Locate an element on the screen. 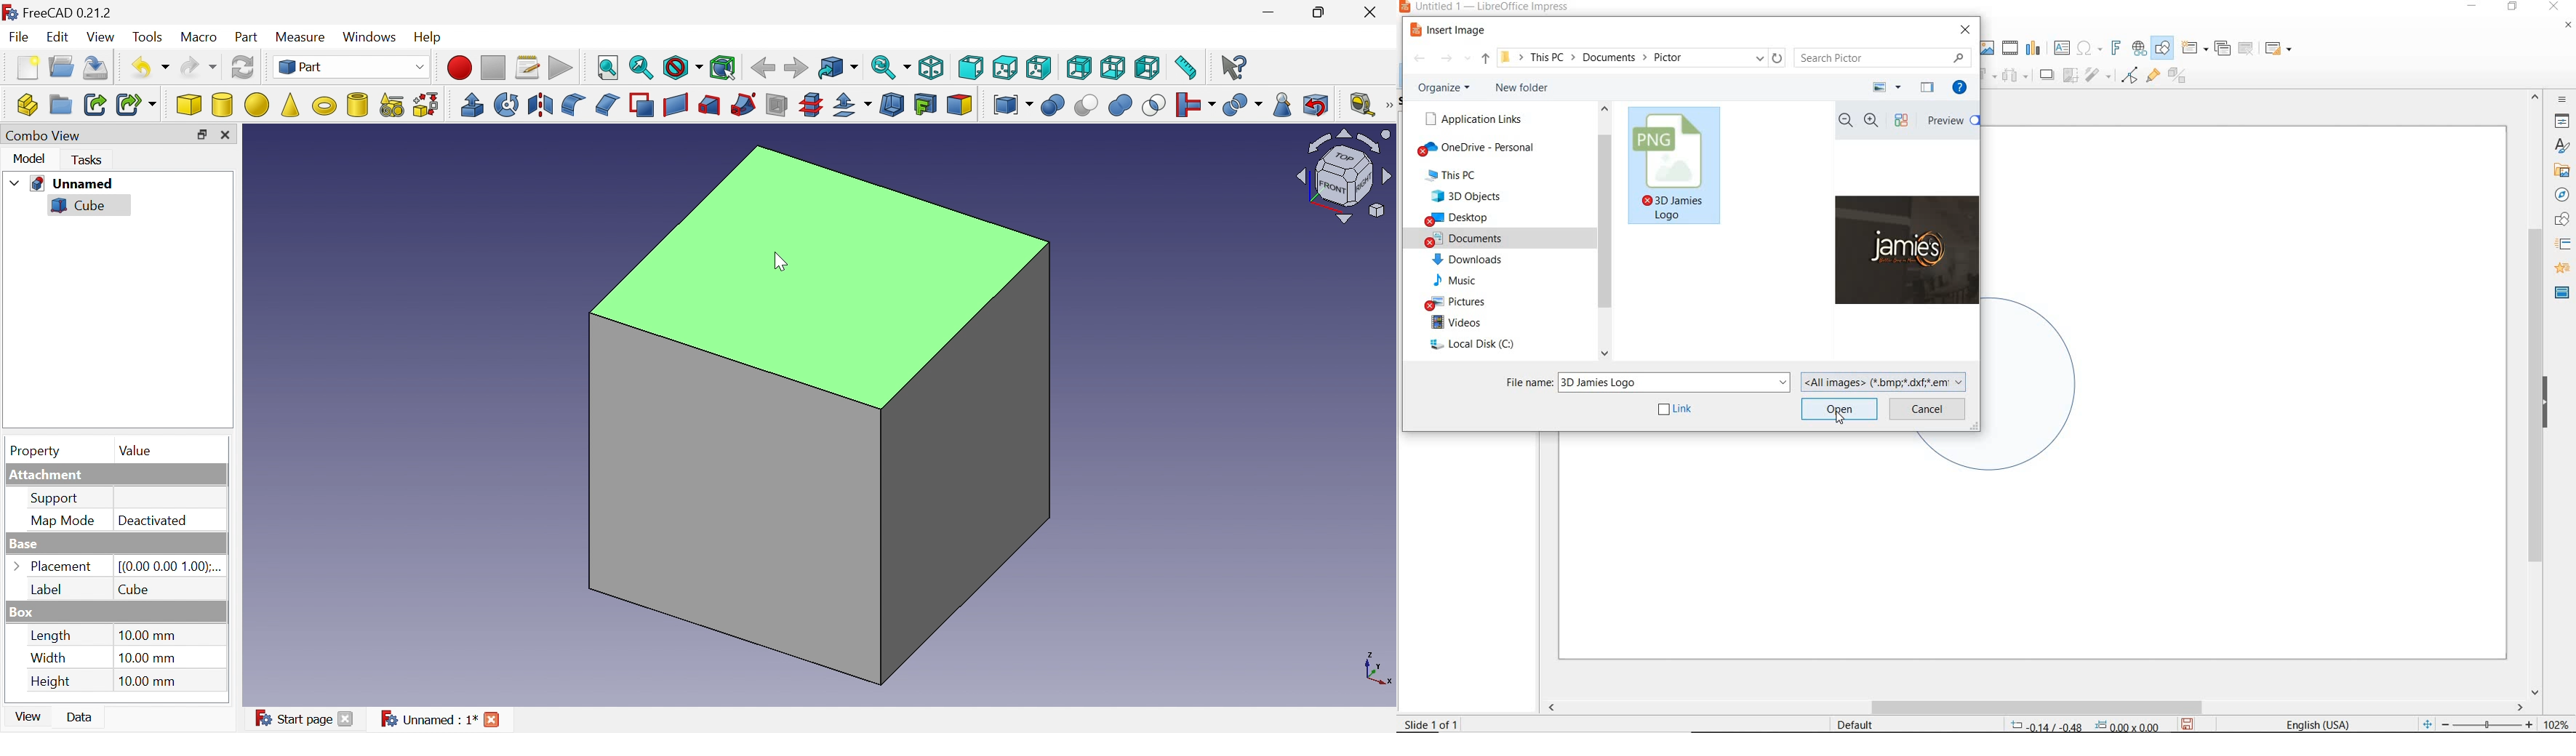 The image size is (2576, 756). toggle extrusion is located at coordinates (2181, 77).